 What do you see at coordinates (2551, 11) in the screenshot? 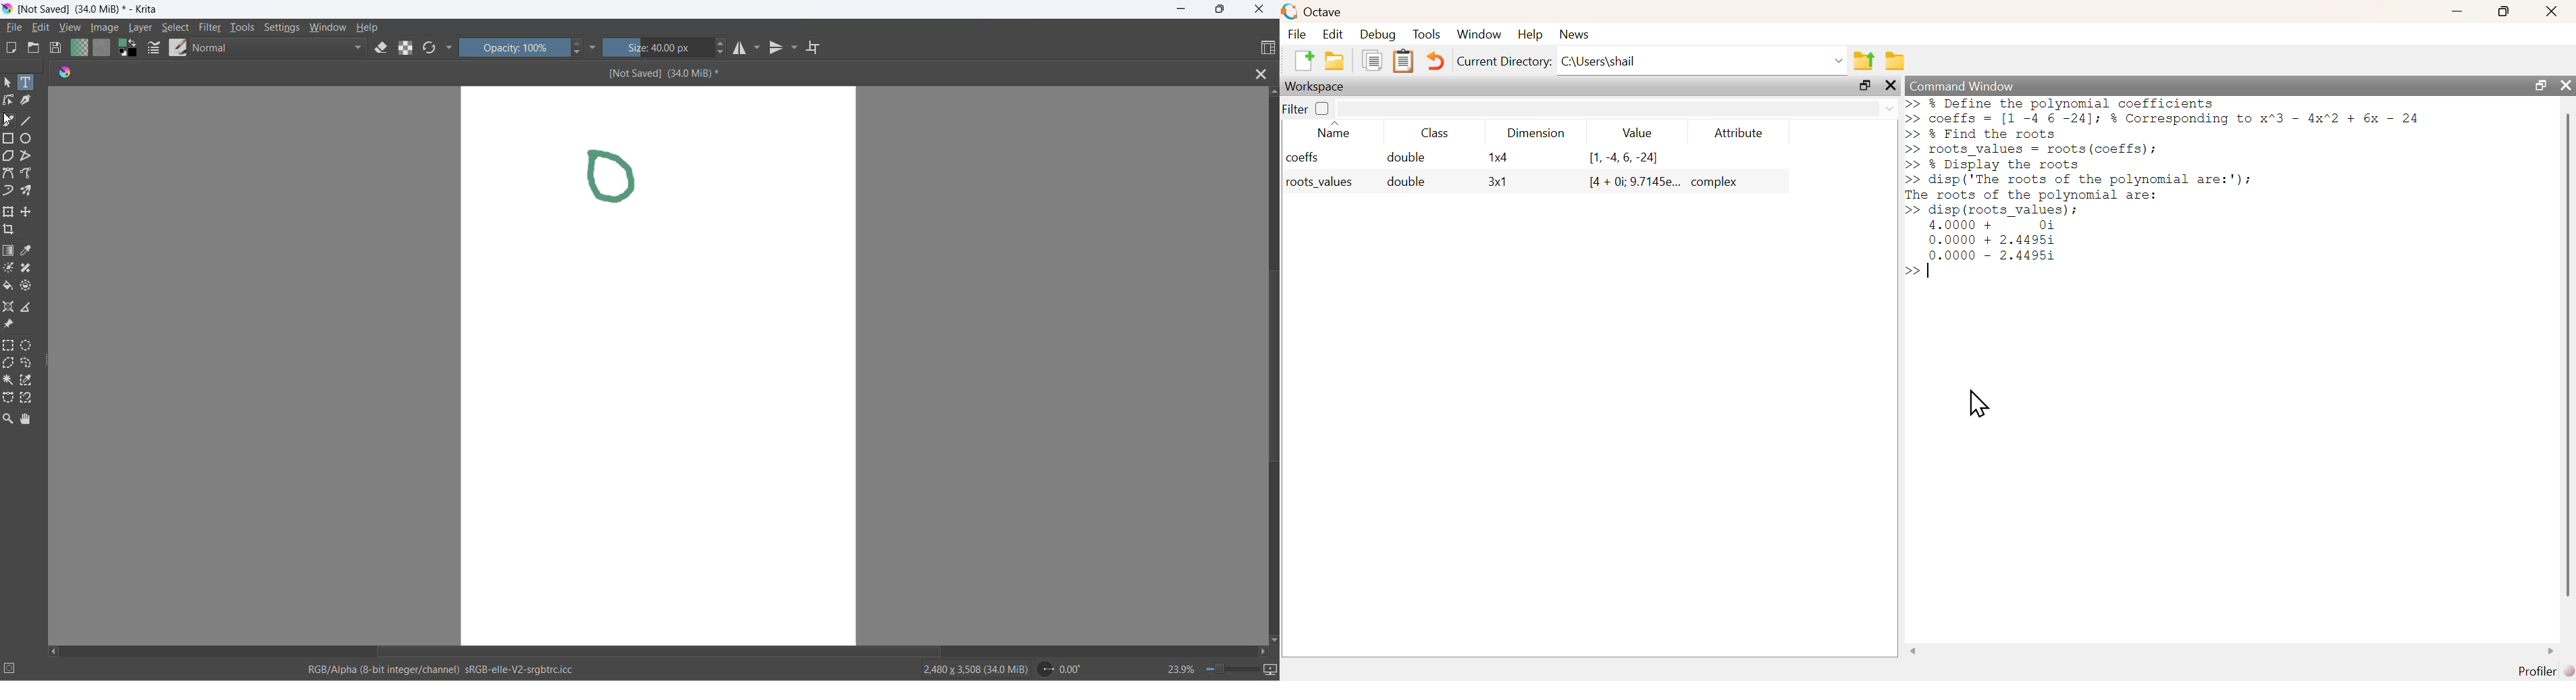
I see `close` at bounding box center [2551, 11].